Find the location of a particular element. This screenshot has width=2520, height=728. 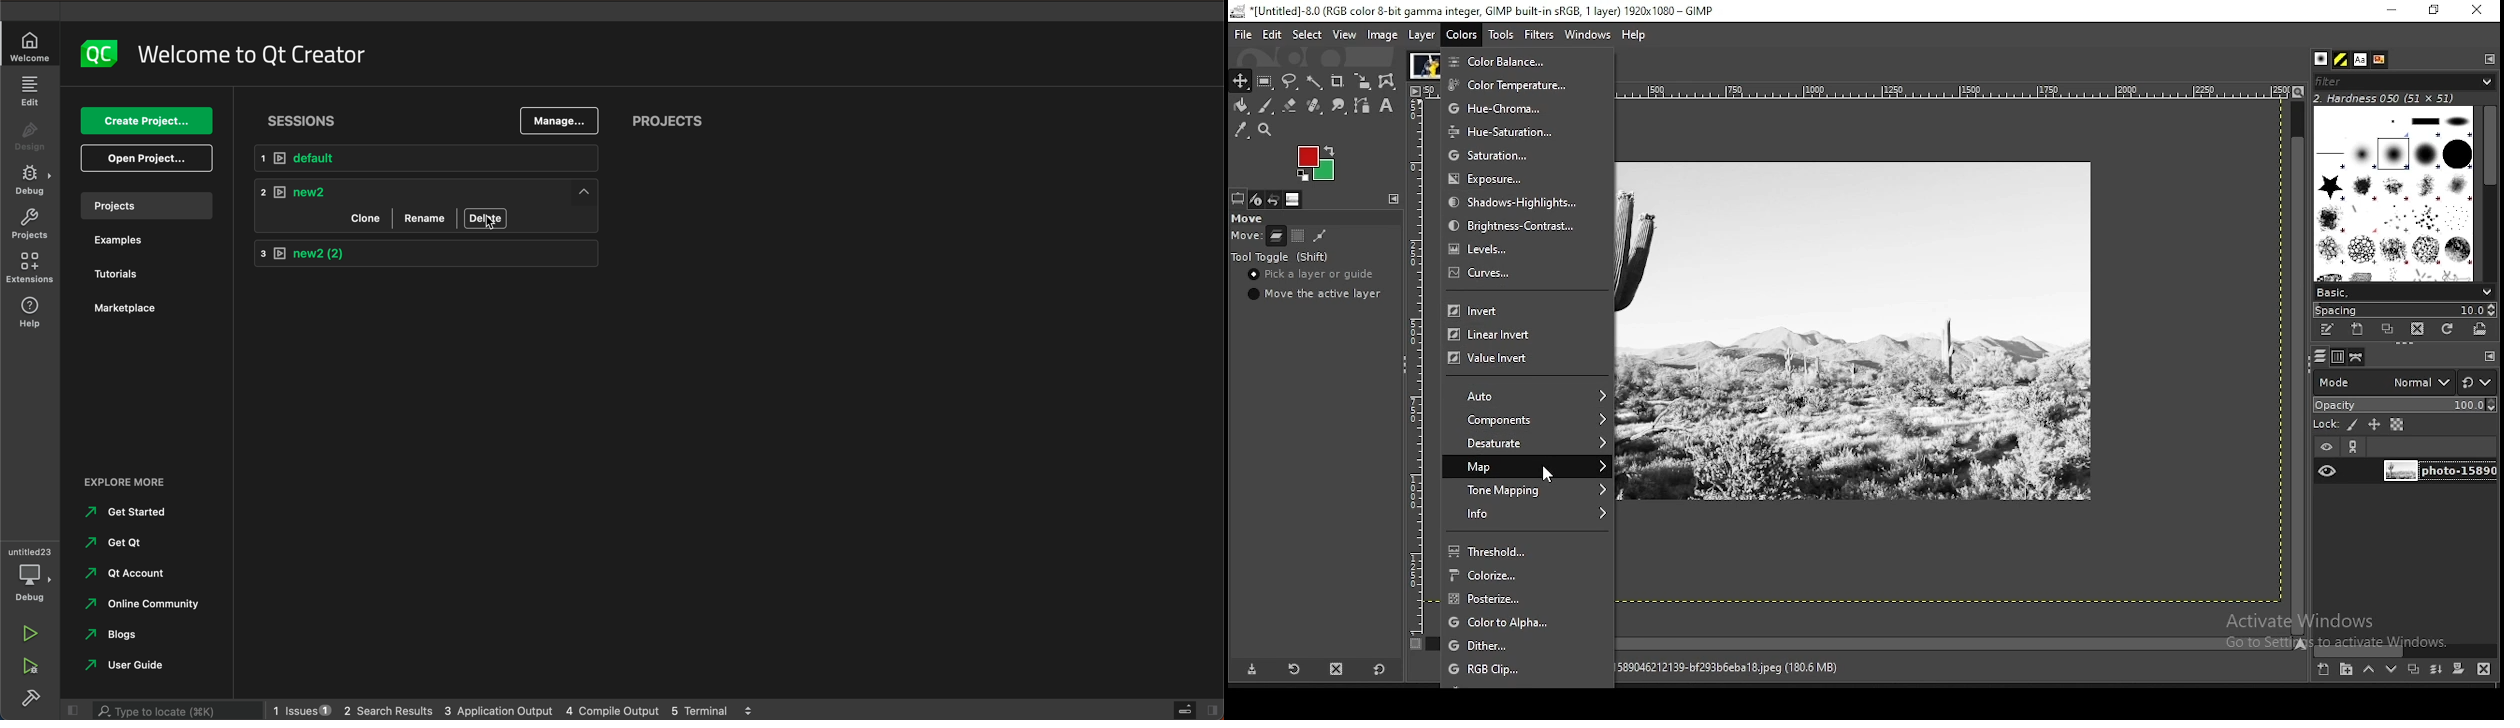

open is located at coordinates (146, 158).